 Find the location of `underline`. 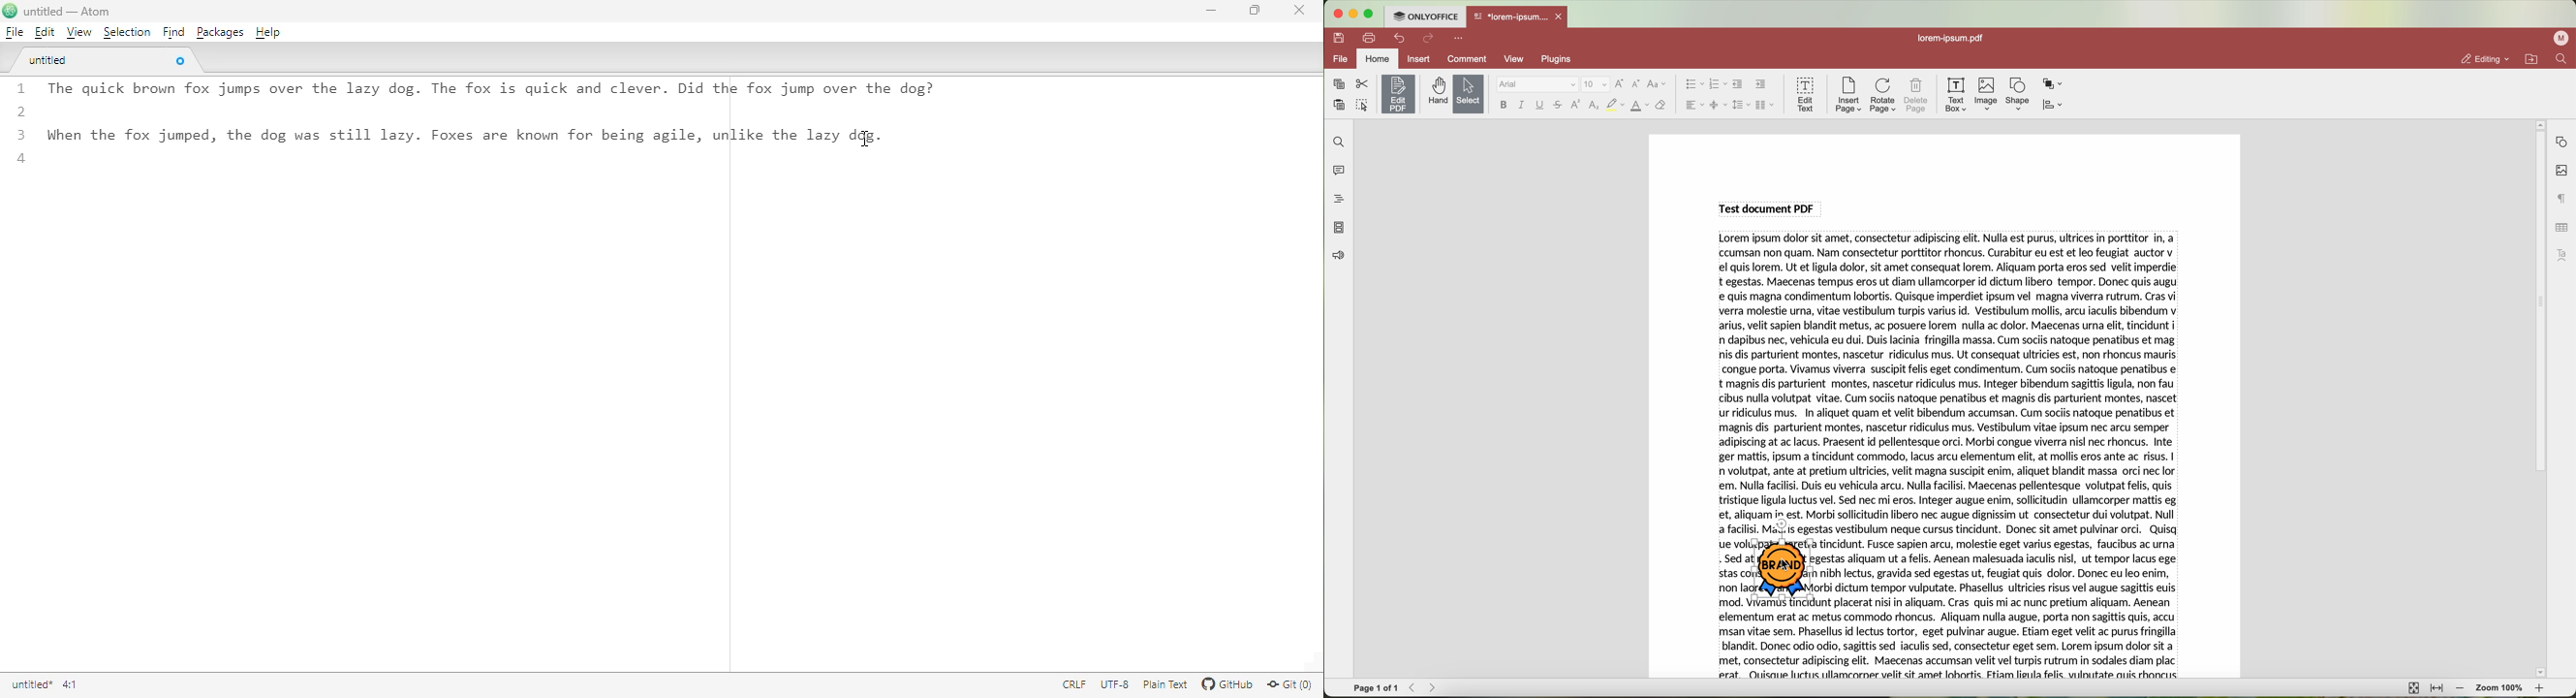

underline is located at coordinates (1540, 106).